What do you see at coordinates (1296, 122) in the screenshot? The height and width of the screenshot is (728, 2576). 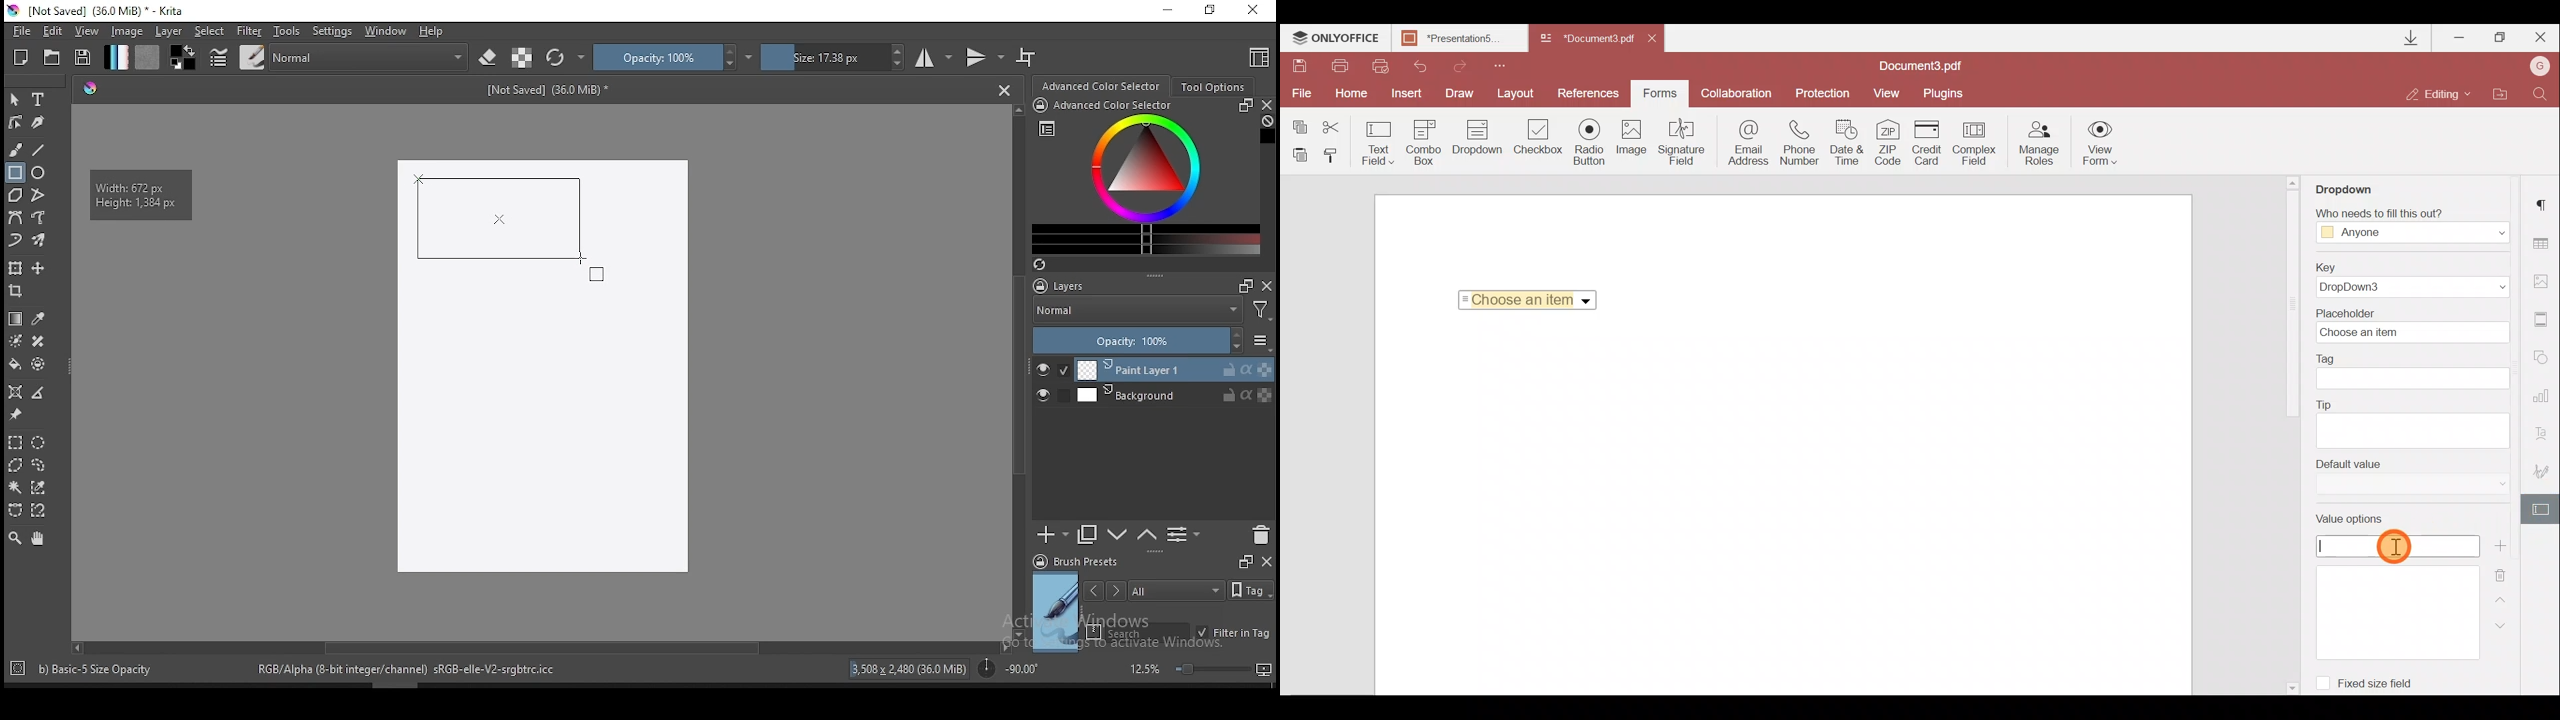 I see `Copy` at bounding box center [1296, 122].